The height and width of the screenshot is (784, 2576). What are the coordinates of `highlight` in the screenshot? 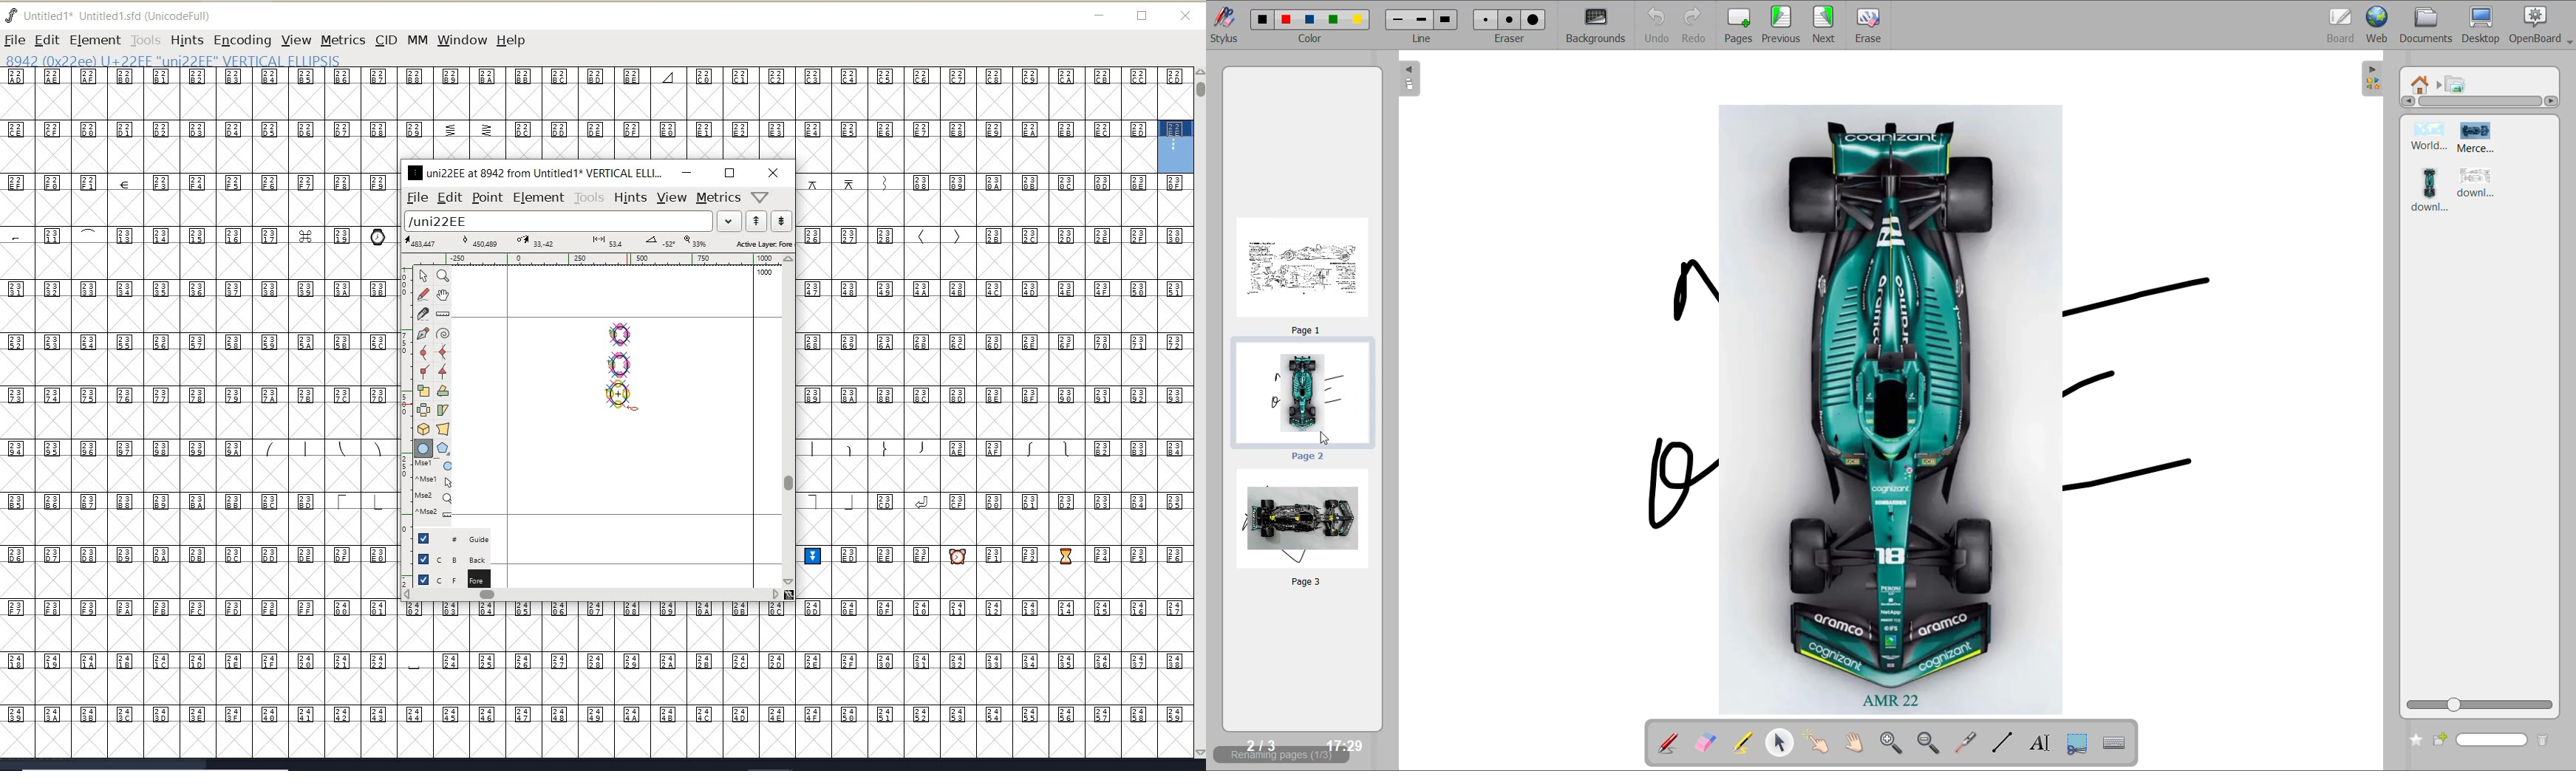 It's located at (1740, 741).